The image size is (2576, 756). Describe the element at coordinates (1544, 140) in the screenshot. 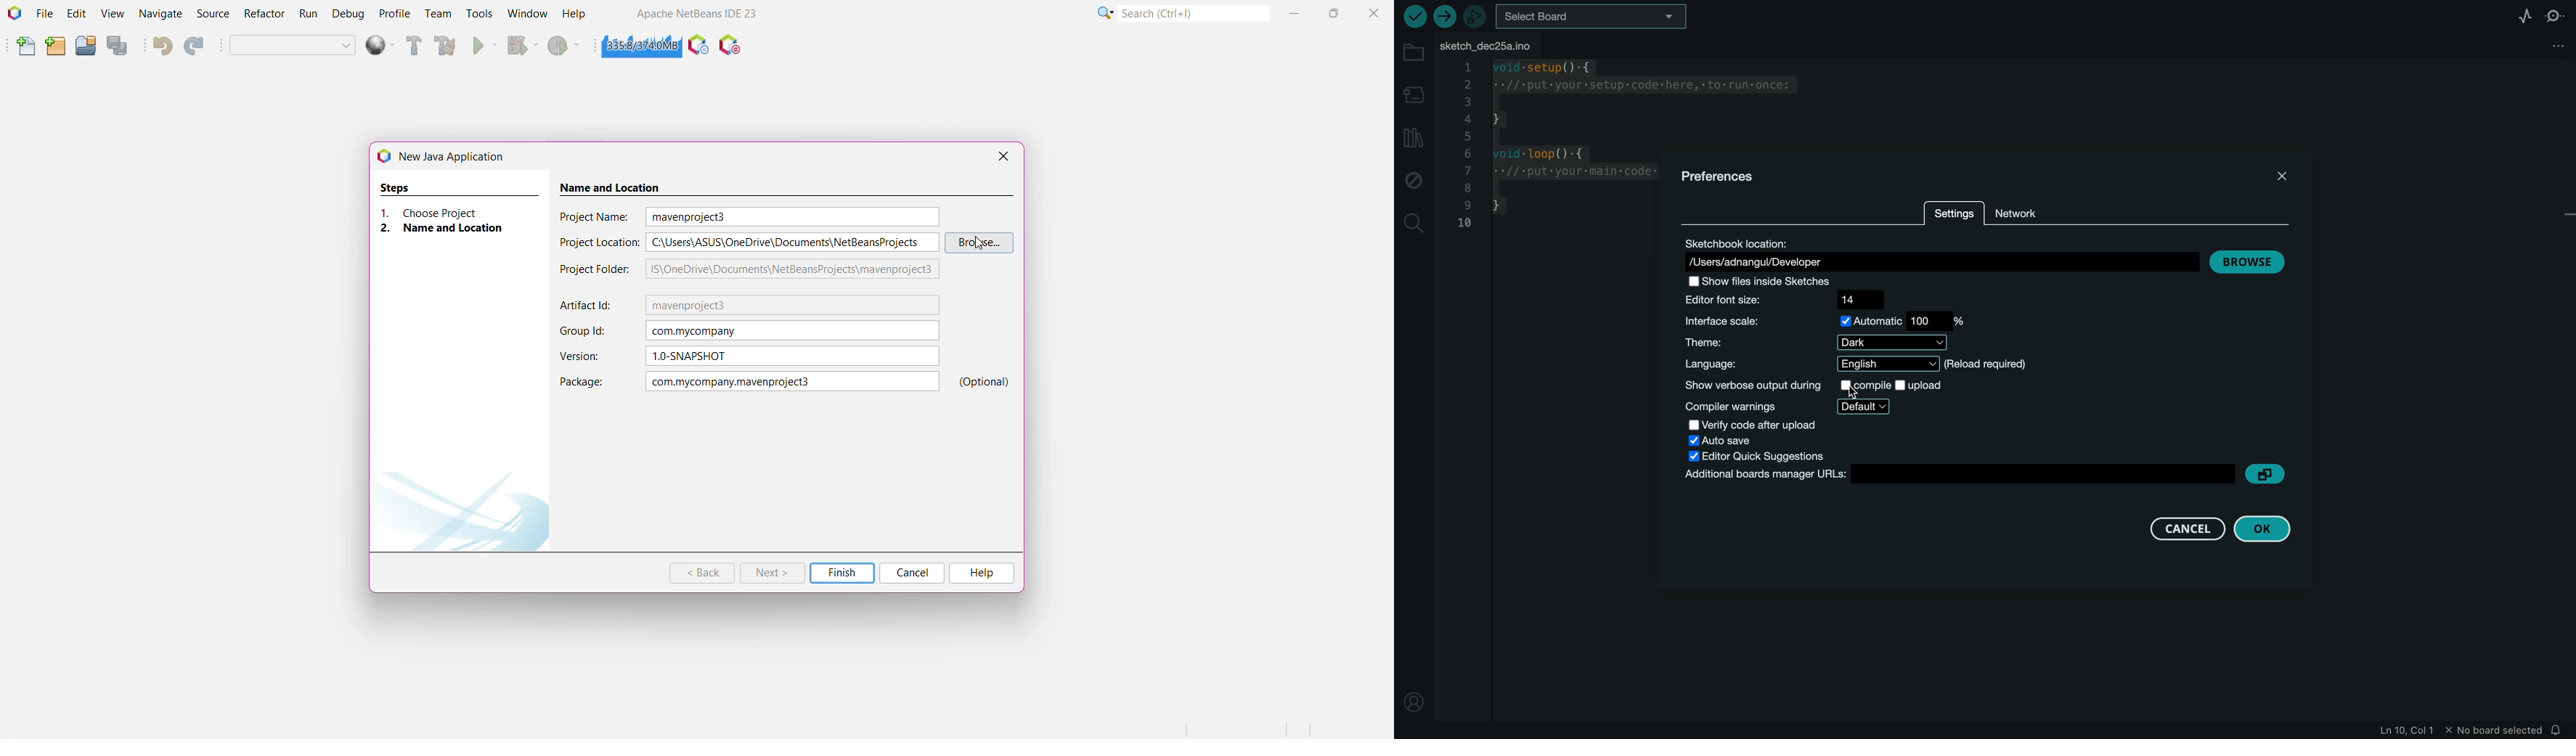

I see `code` at that location.